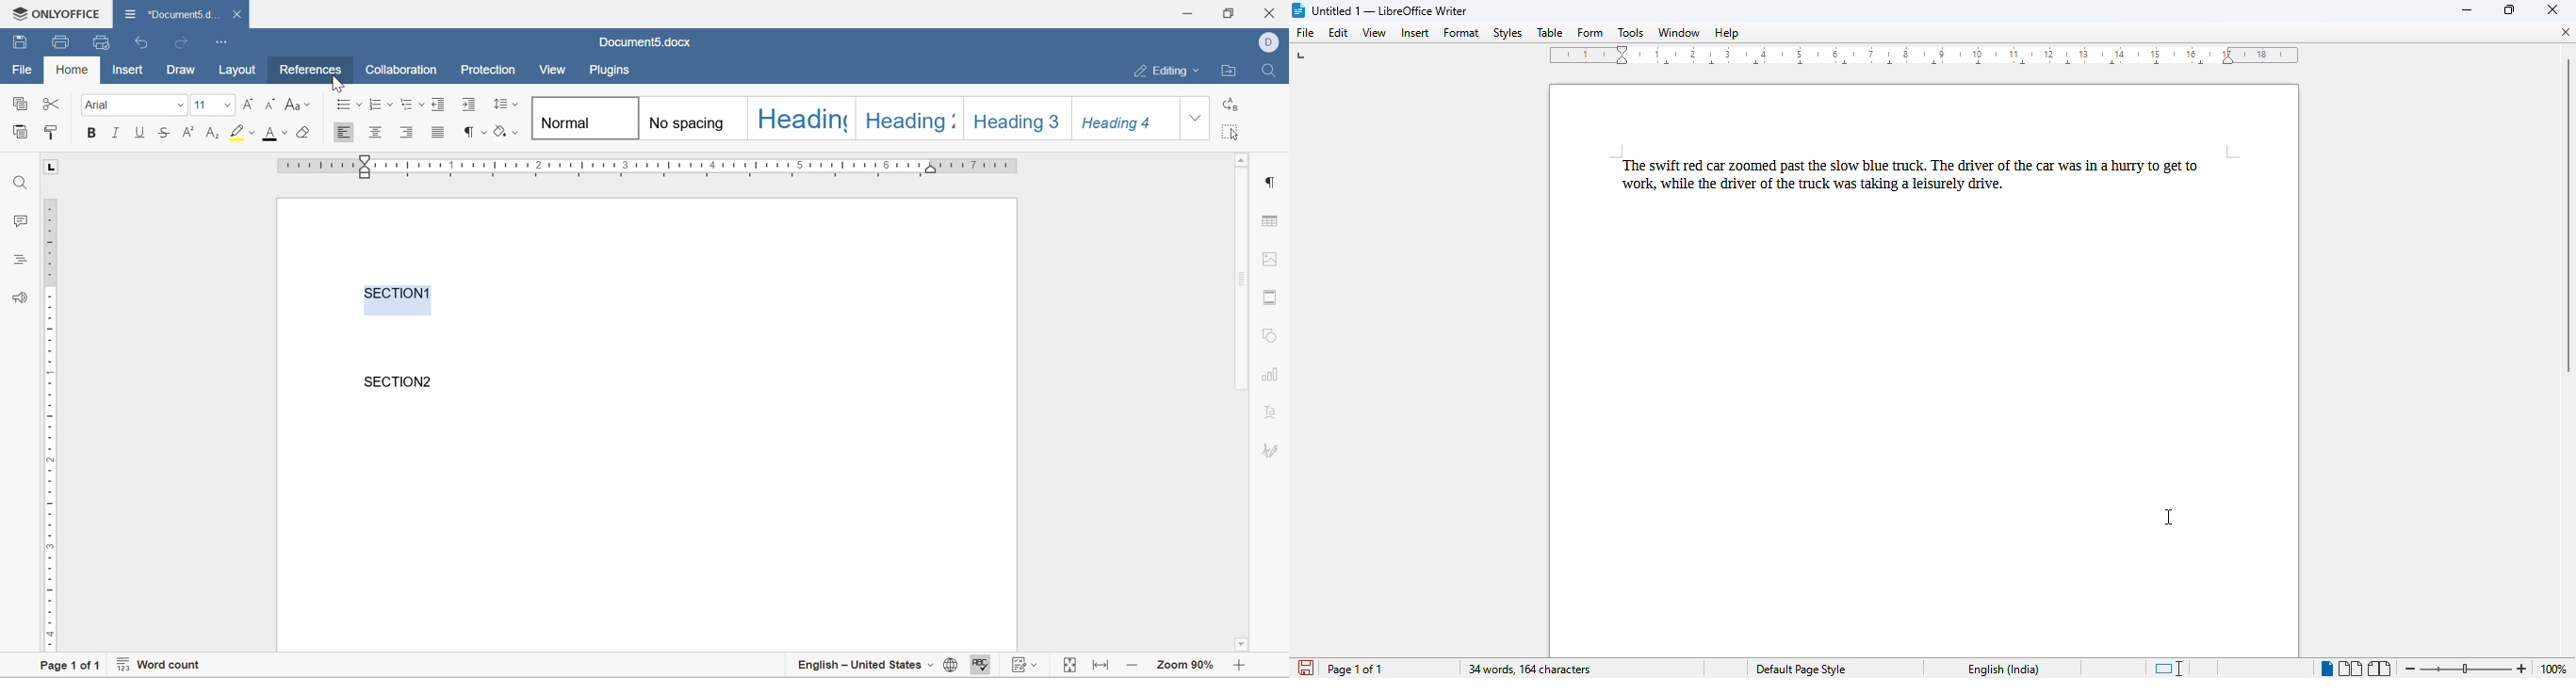 This screenshot has height=700, width=2576. I want to click on layout, so click(242, 70).